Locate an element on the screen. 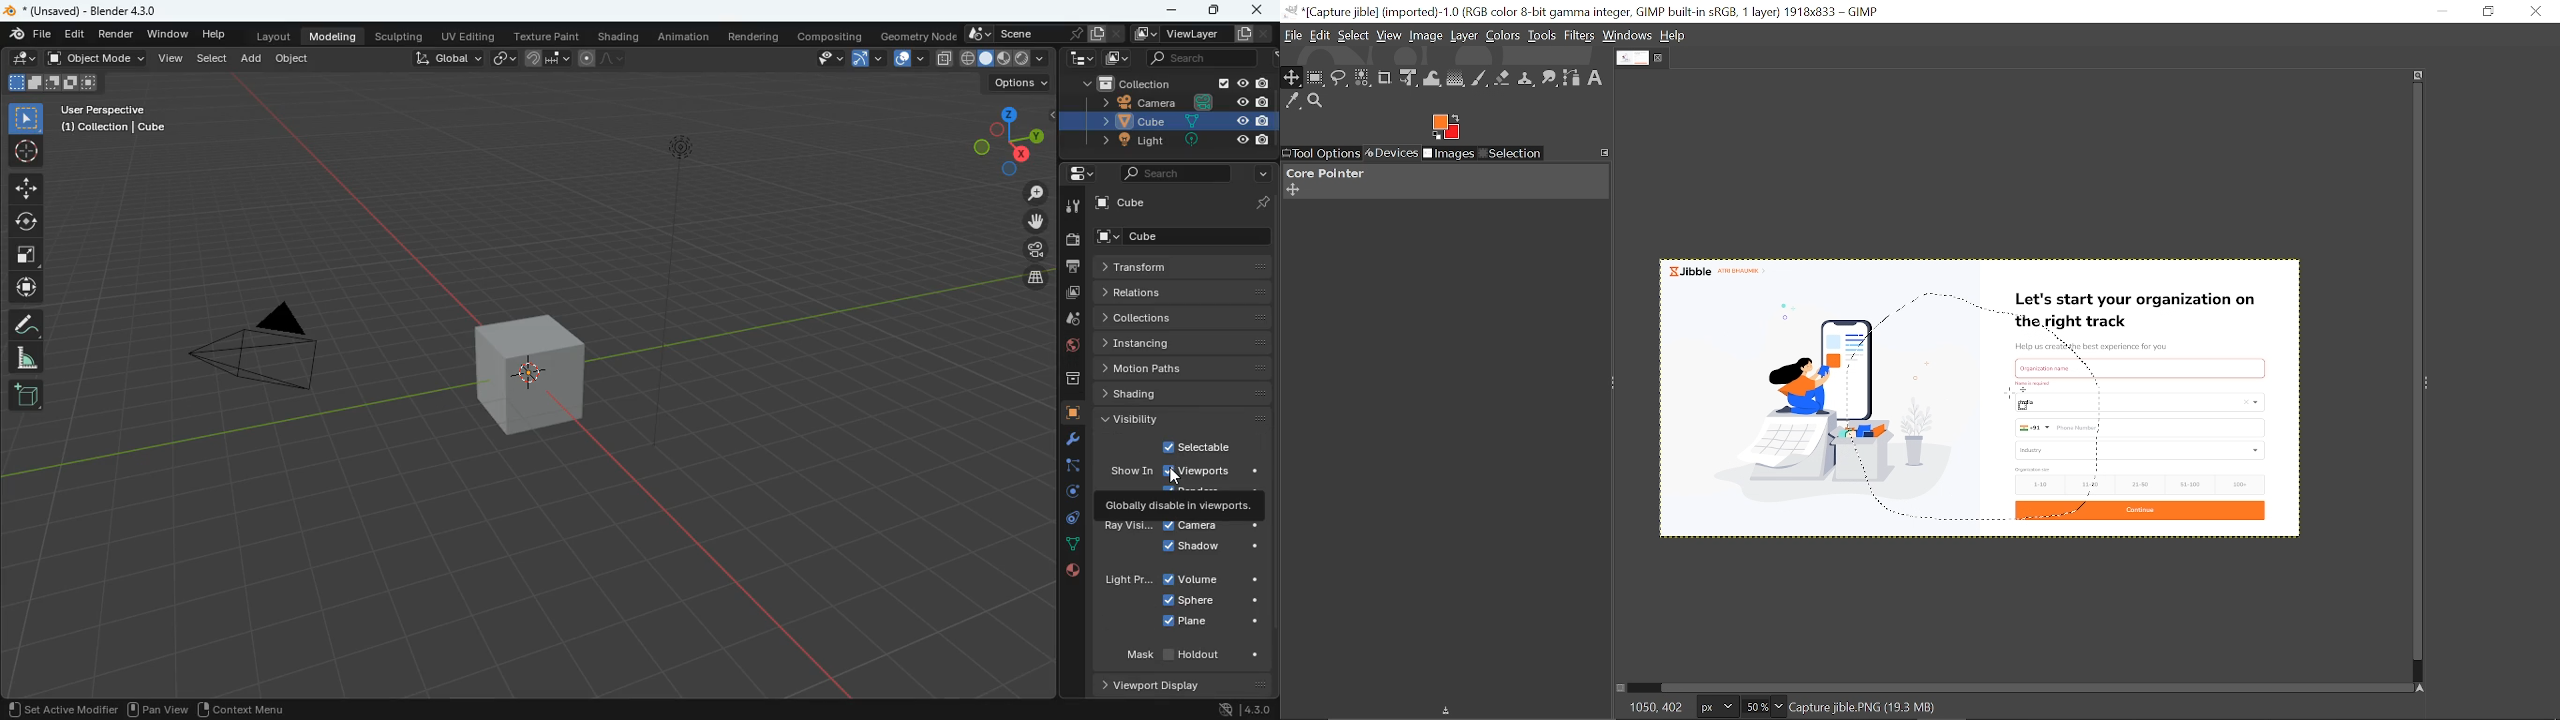 This screenshot has width=2576, height=728. collection is located at coordinates (1168, 82).